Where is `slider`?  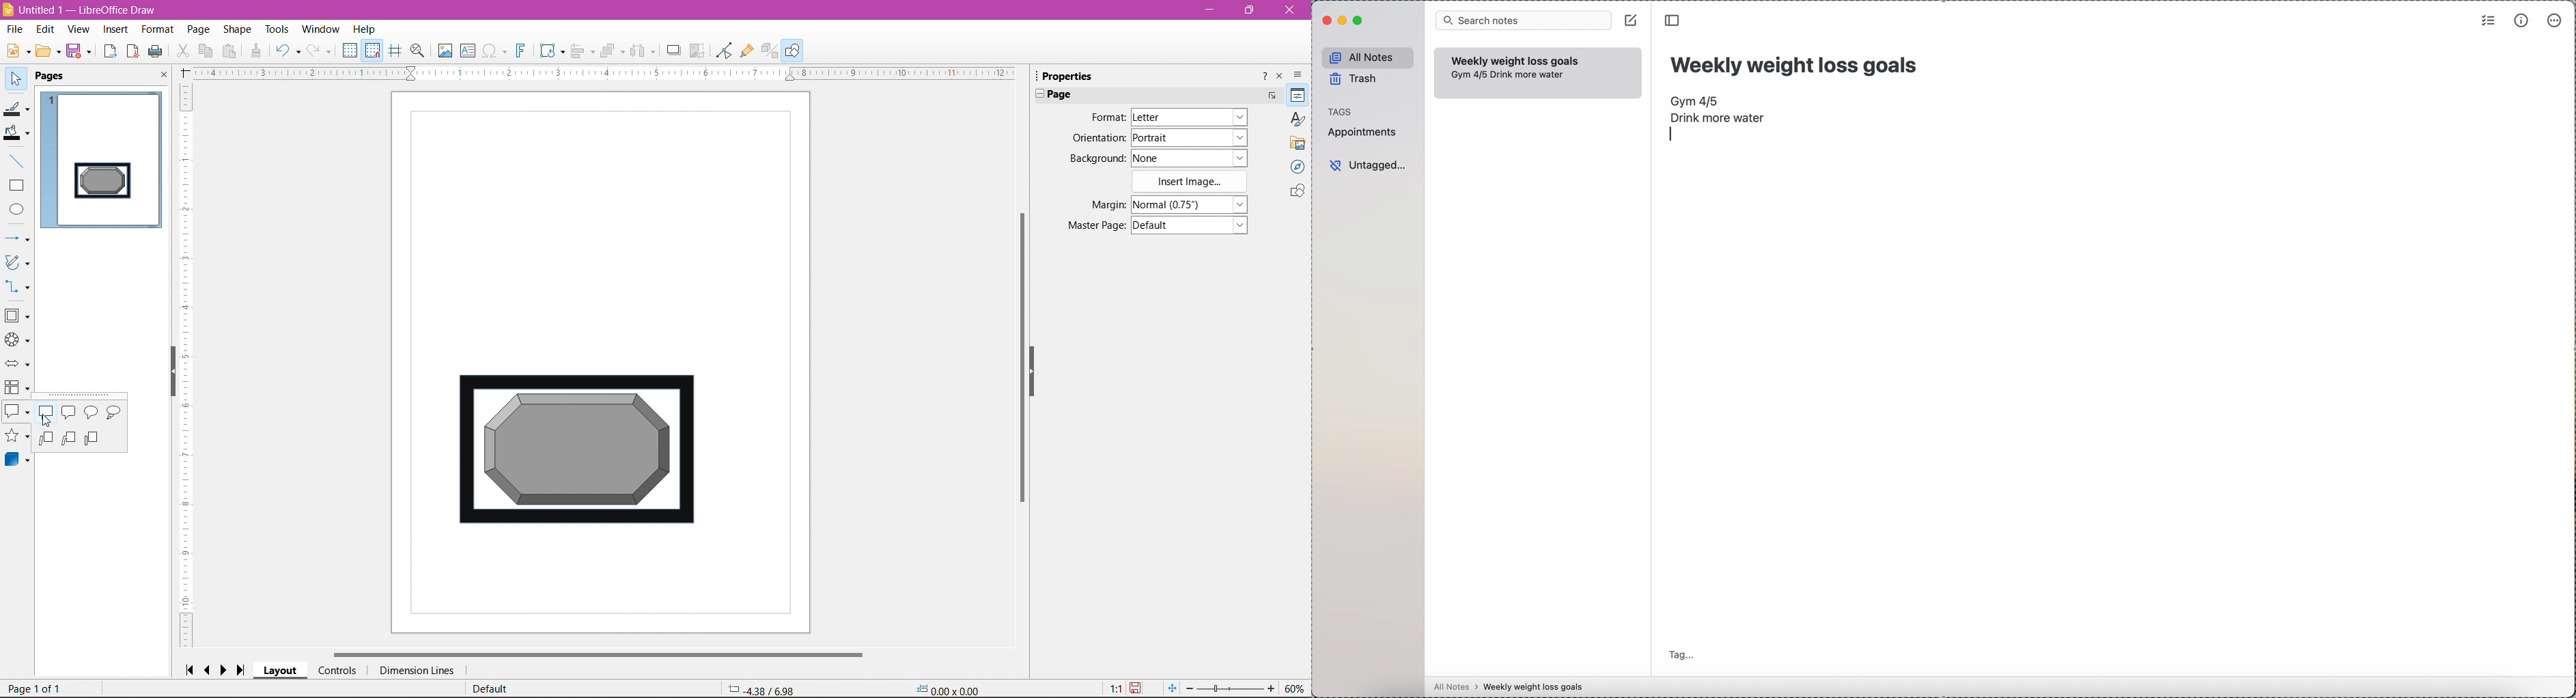
slider is located at coordinates (1230, 689).